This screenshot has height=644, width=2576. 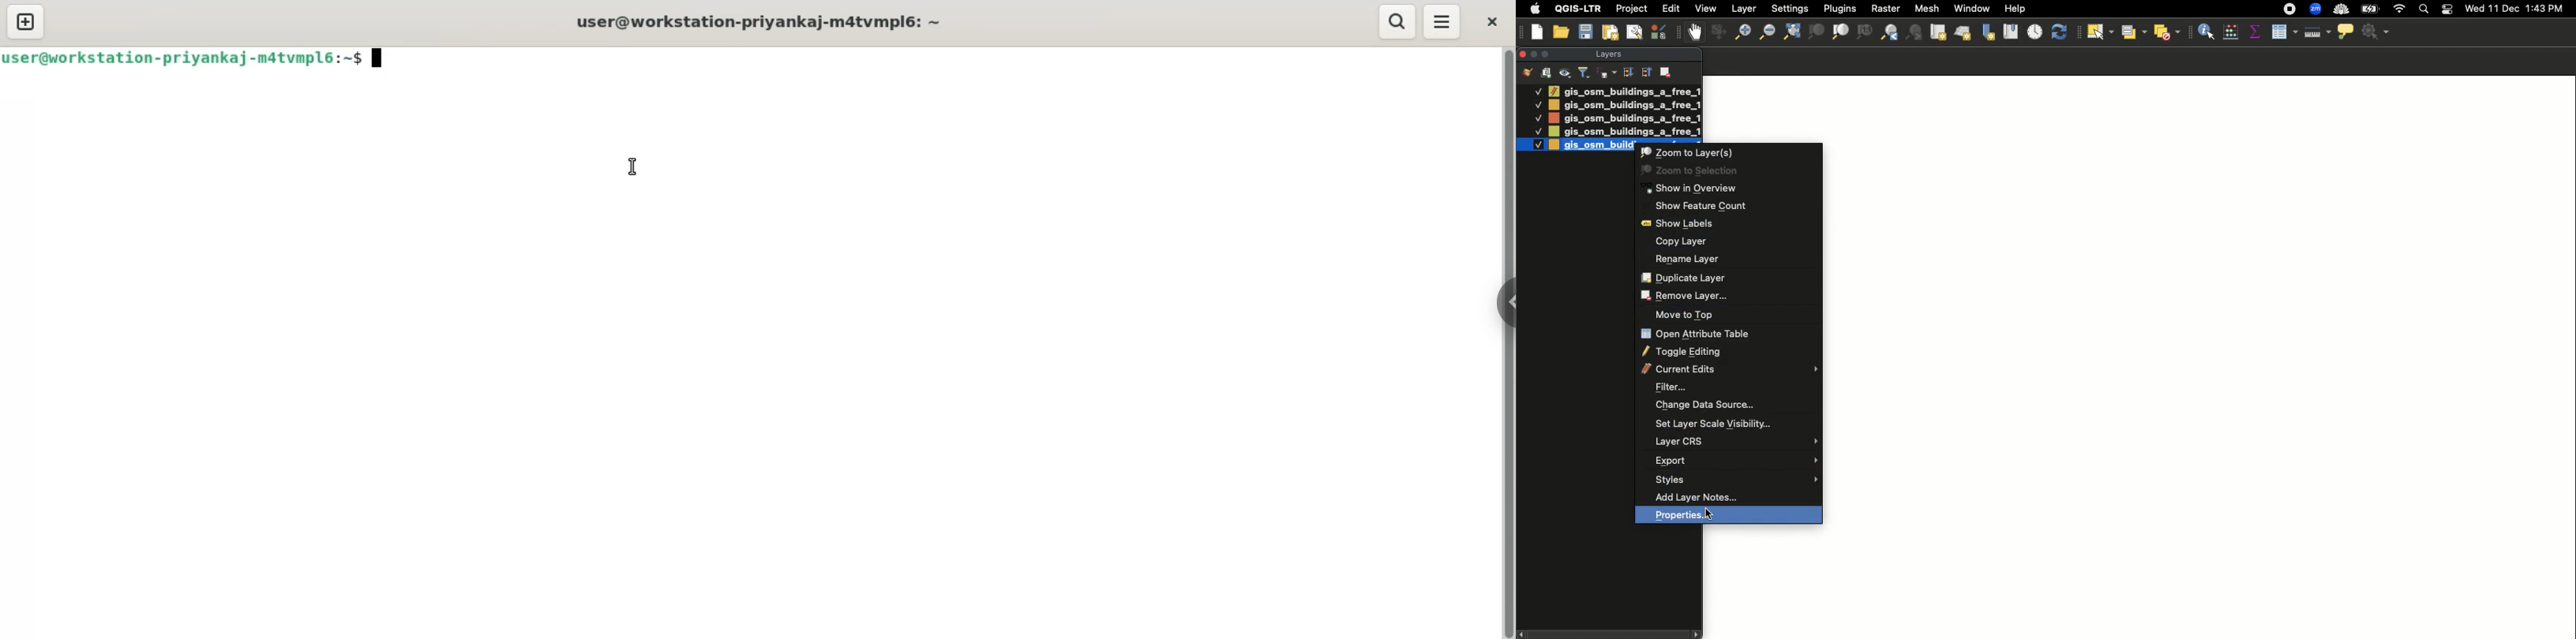 What do you see at coordinates (1704, 8) in the screenshot?
I see `View` at bounding box center [1704, 8].